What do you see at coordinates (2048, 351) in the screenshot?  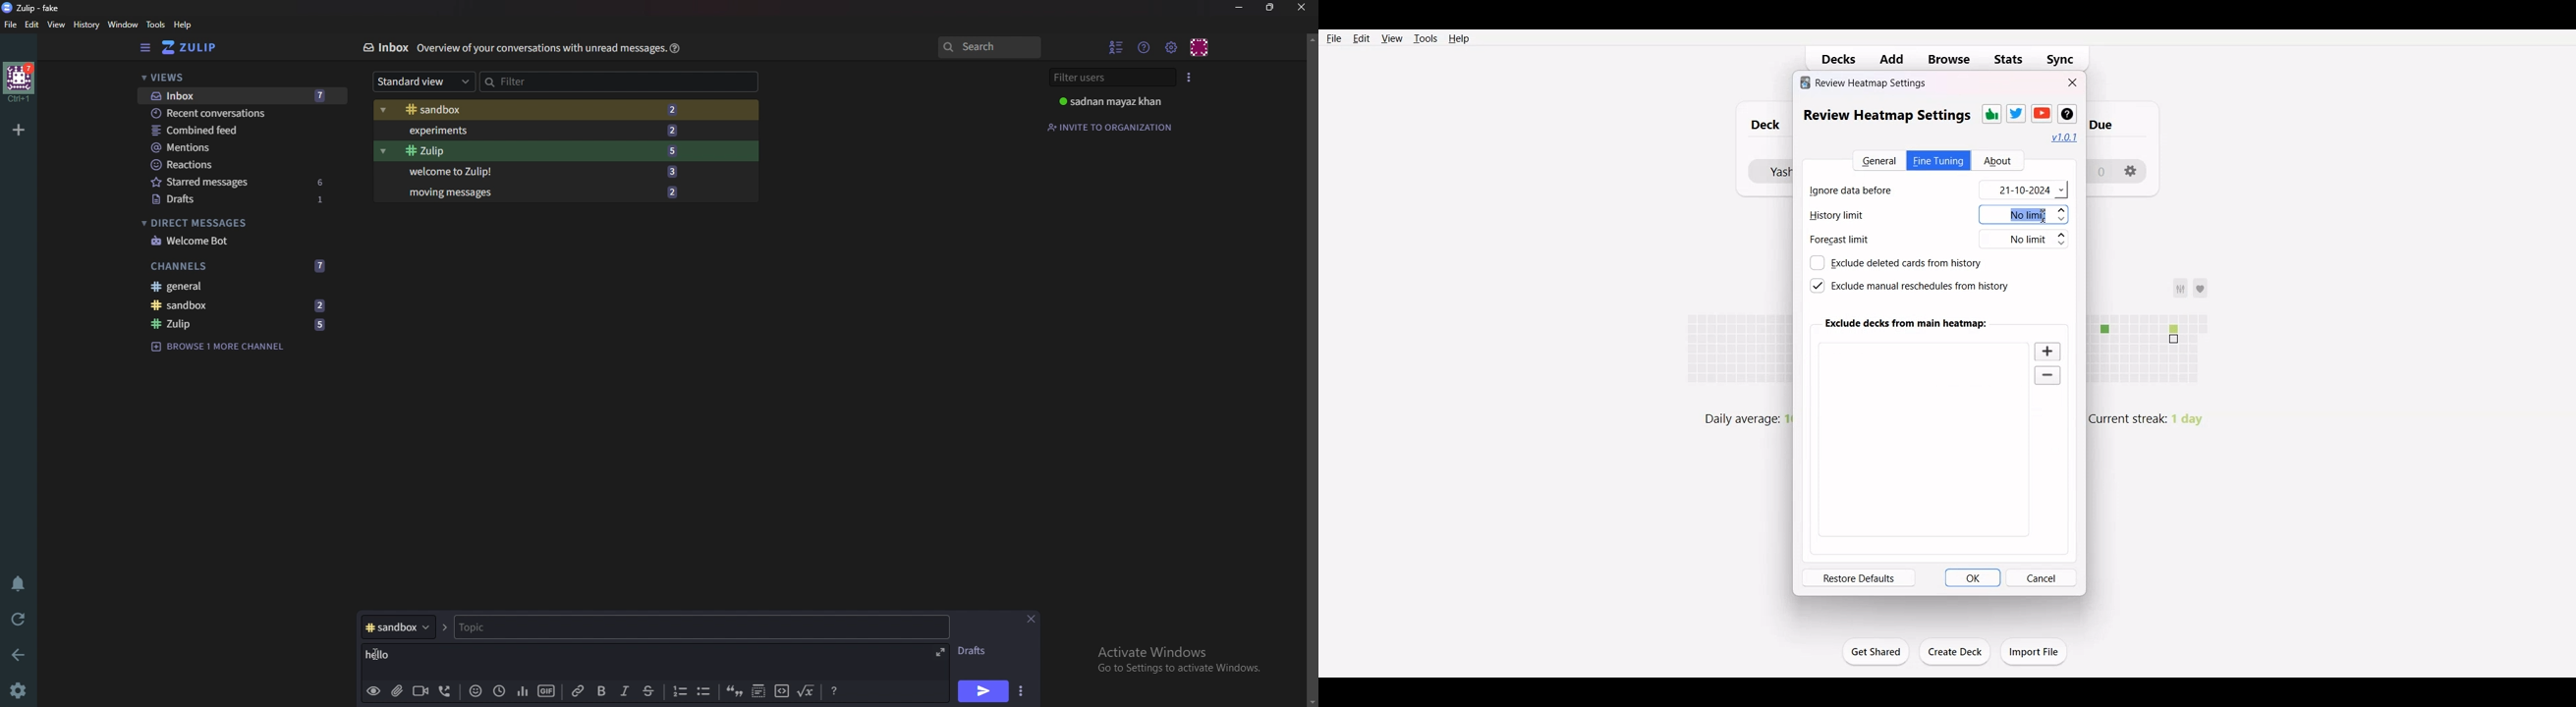 I see `Zoom in` at bounding box center [2048, 351].